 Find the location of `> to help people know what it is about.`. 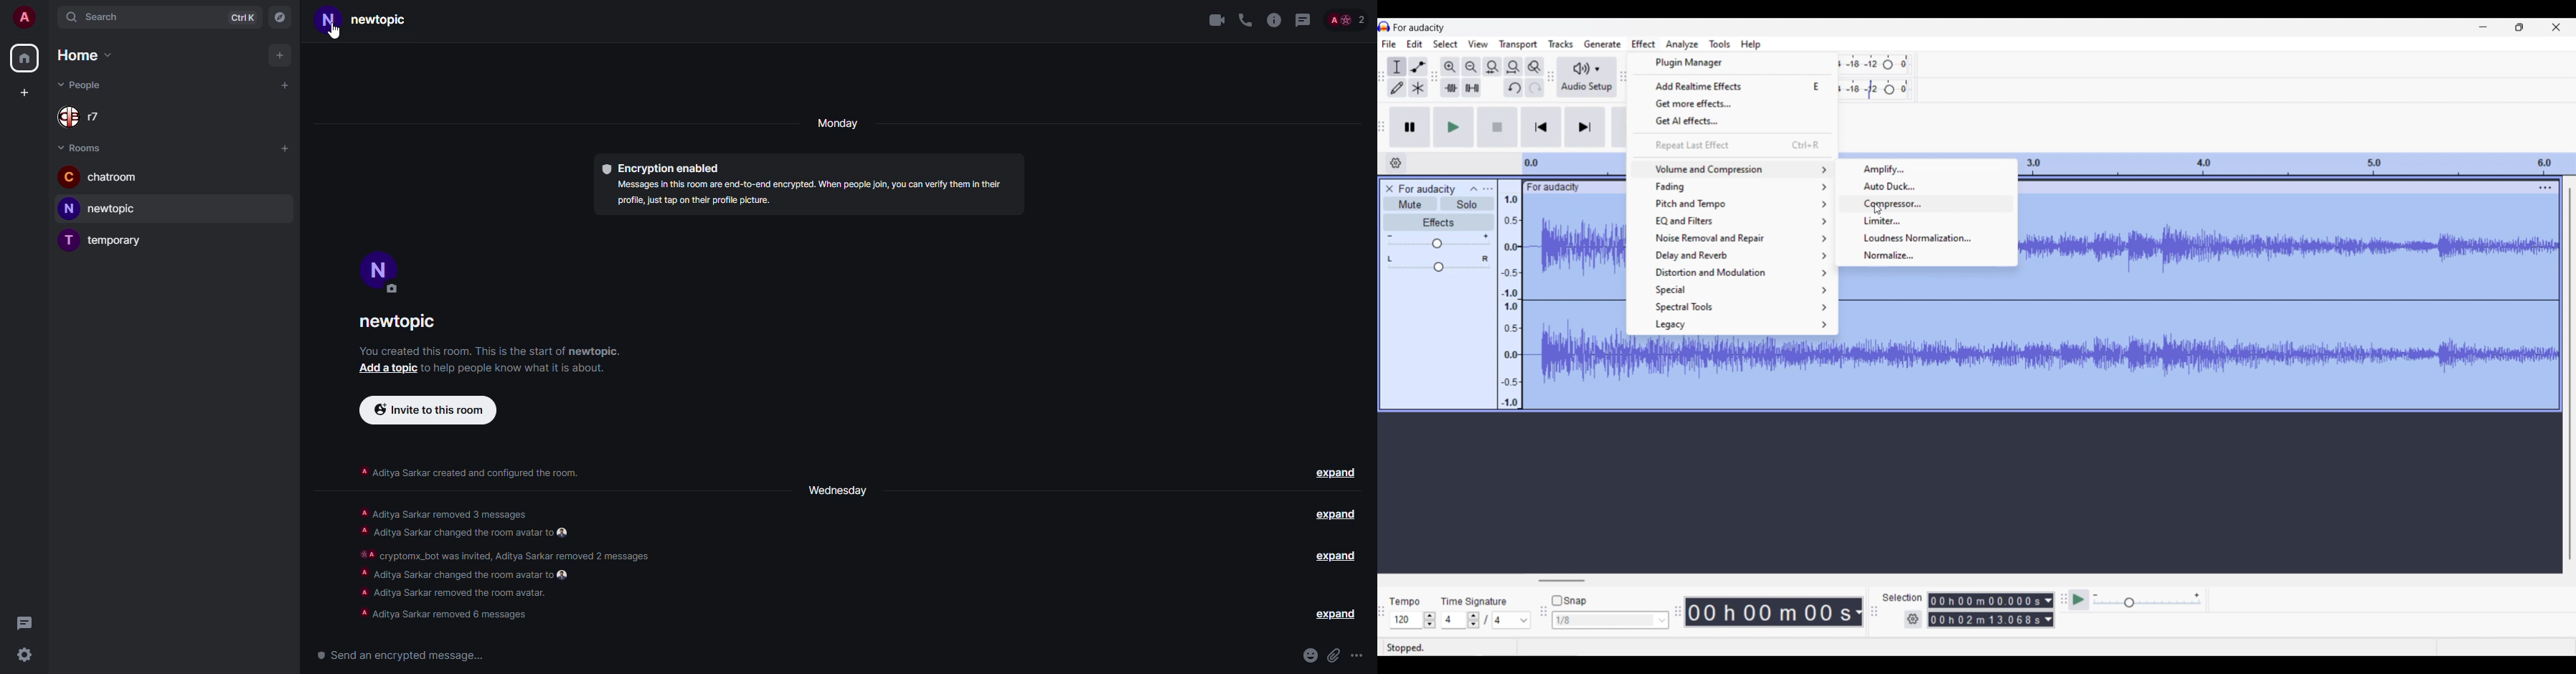

> to help people know what it is about. is located at coordinates (510, 368).